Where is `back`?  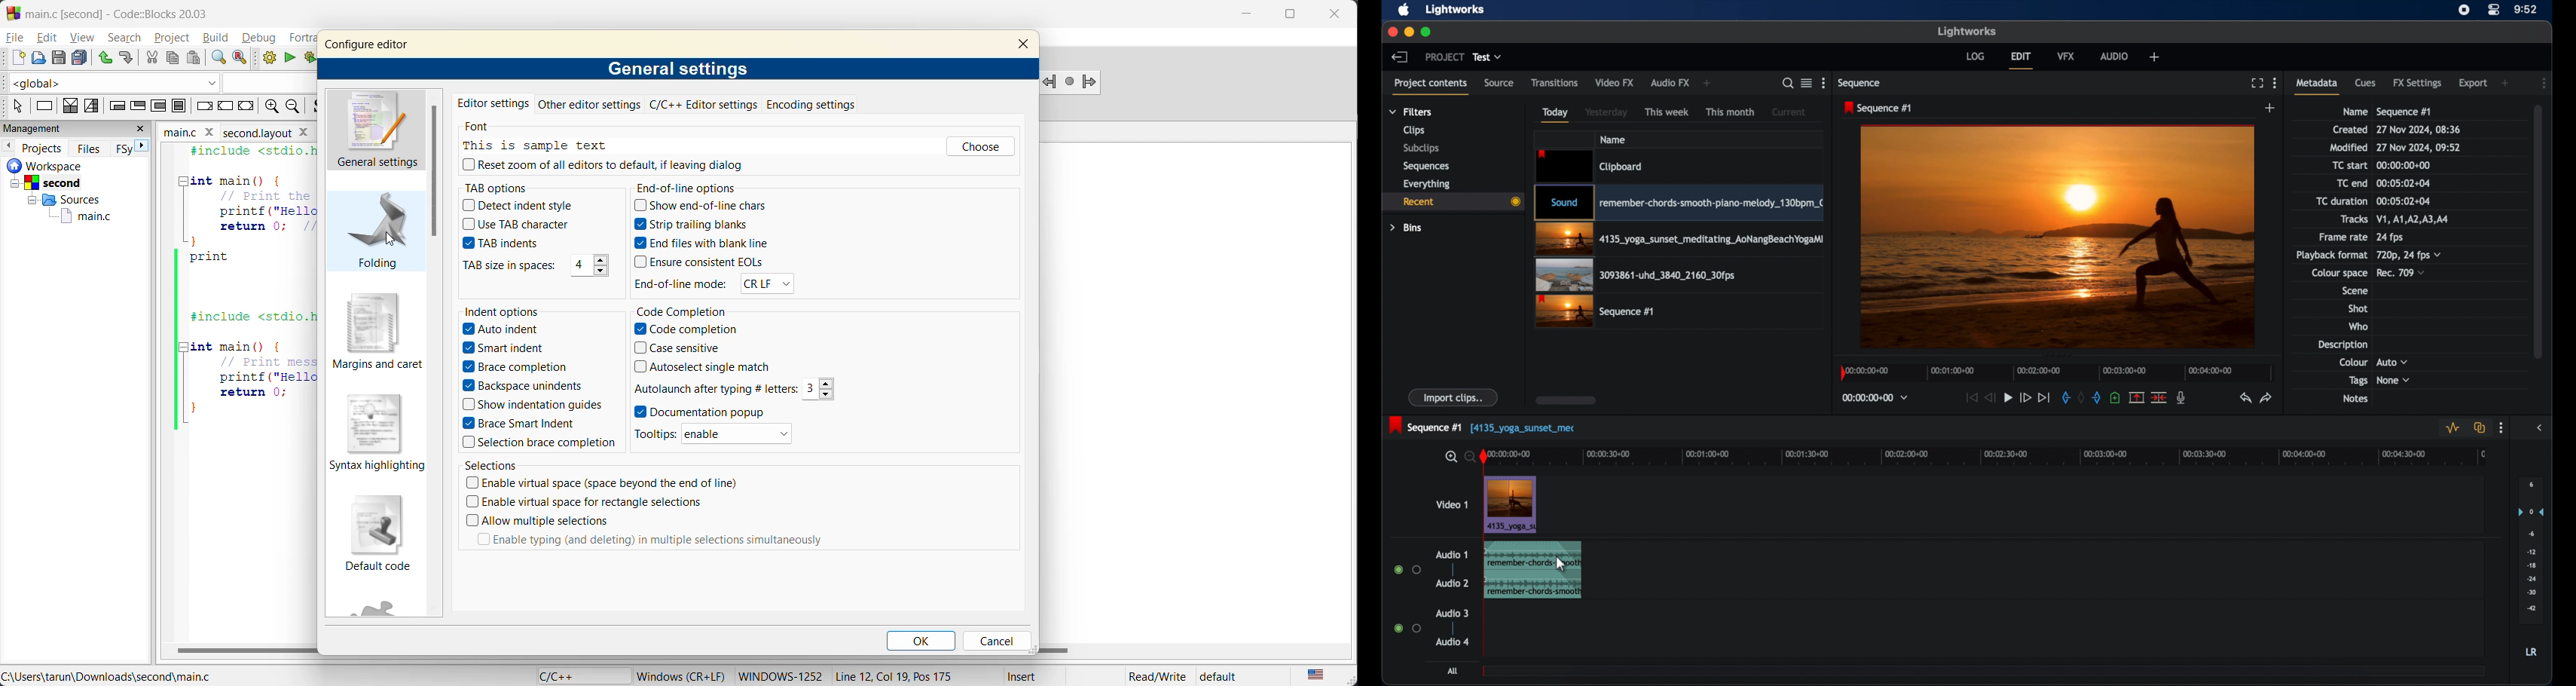 back is located at coordinates (1400, 57).